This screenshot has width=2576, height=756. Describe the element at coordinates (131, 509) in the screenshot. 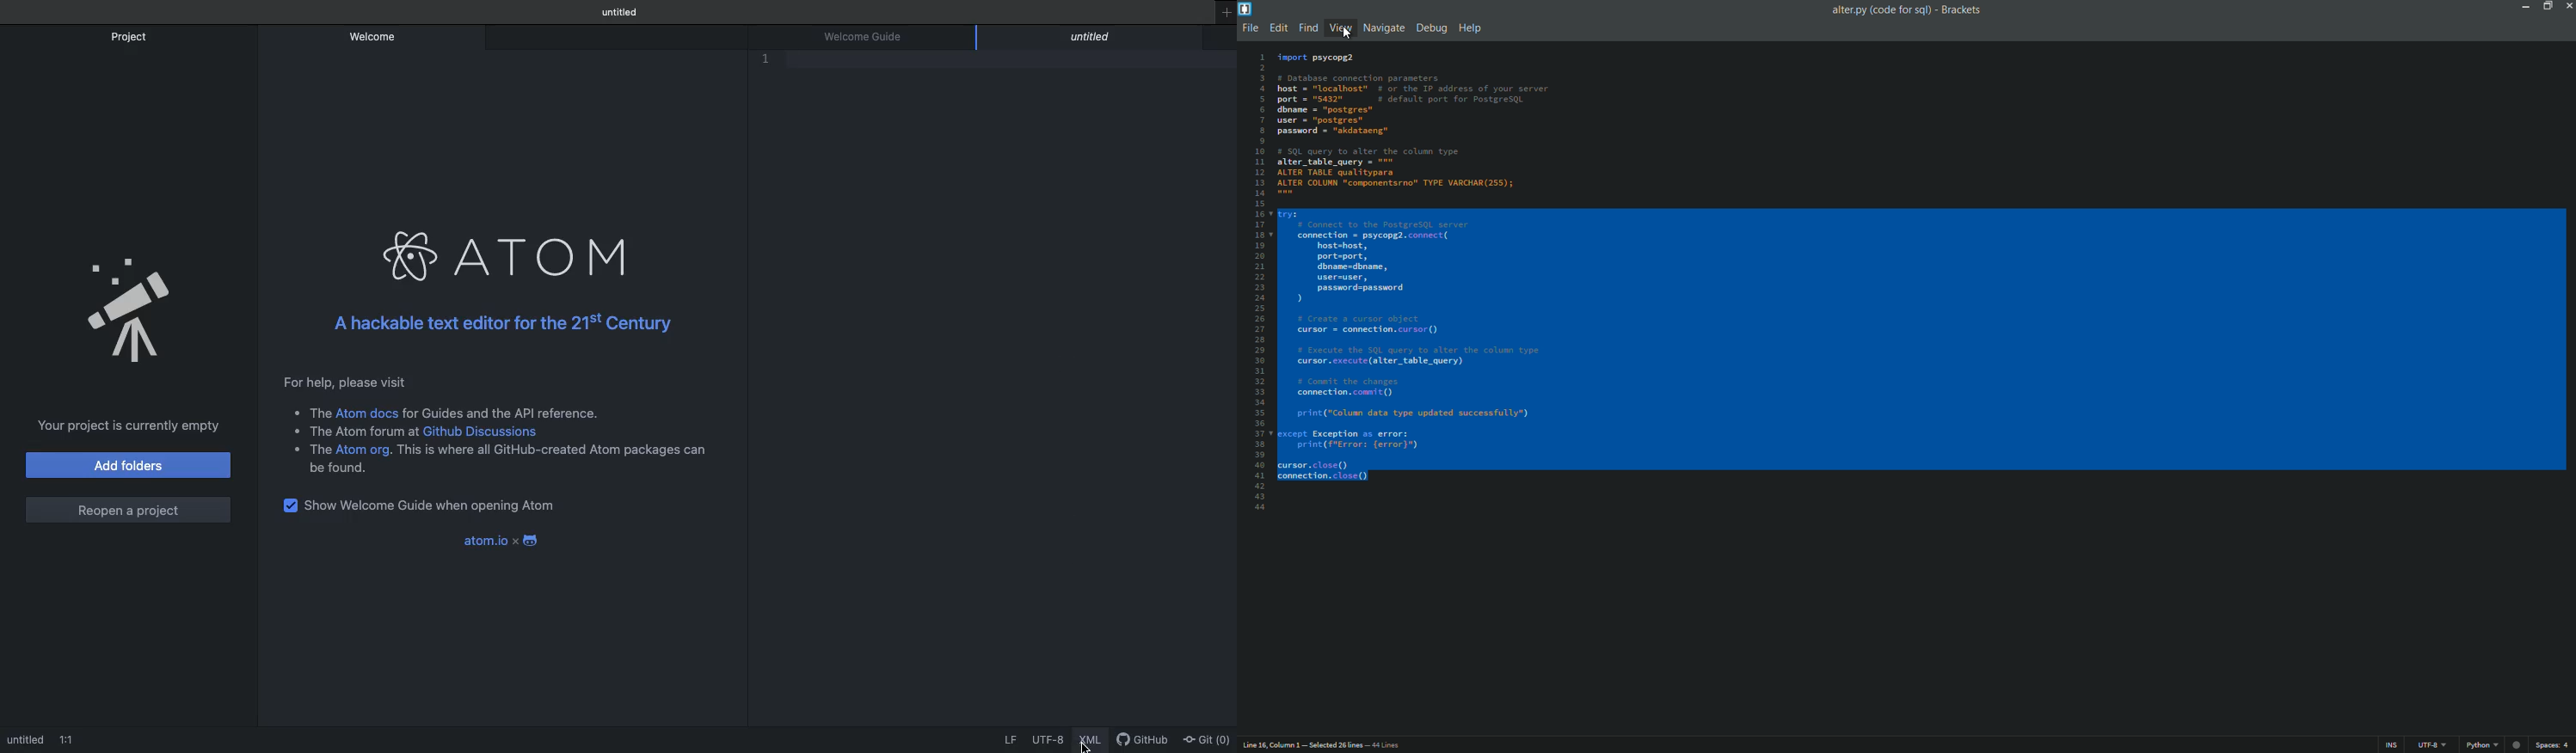

I see `Reopen a project` at that location.